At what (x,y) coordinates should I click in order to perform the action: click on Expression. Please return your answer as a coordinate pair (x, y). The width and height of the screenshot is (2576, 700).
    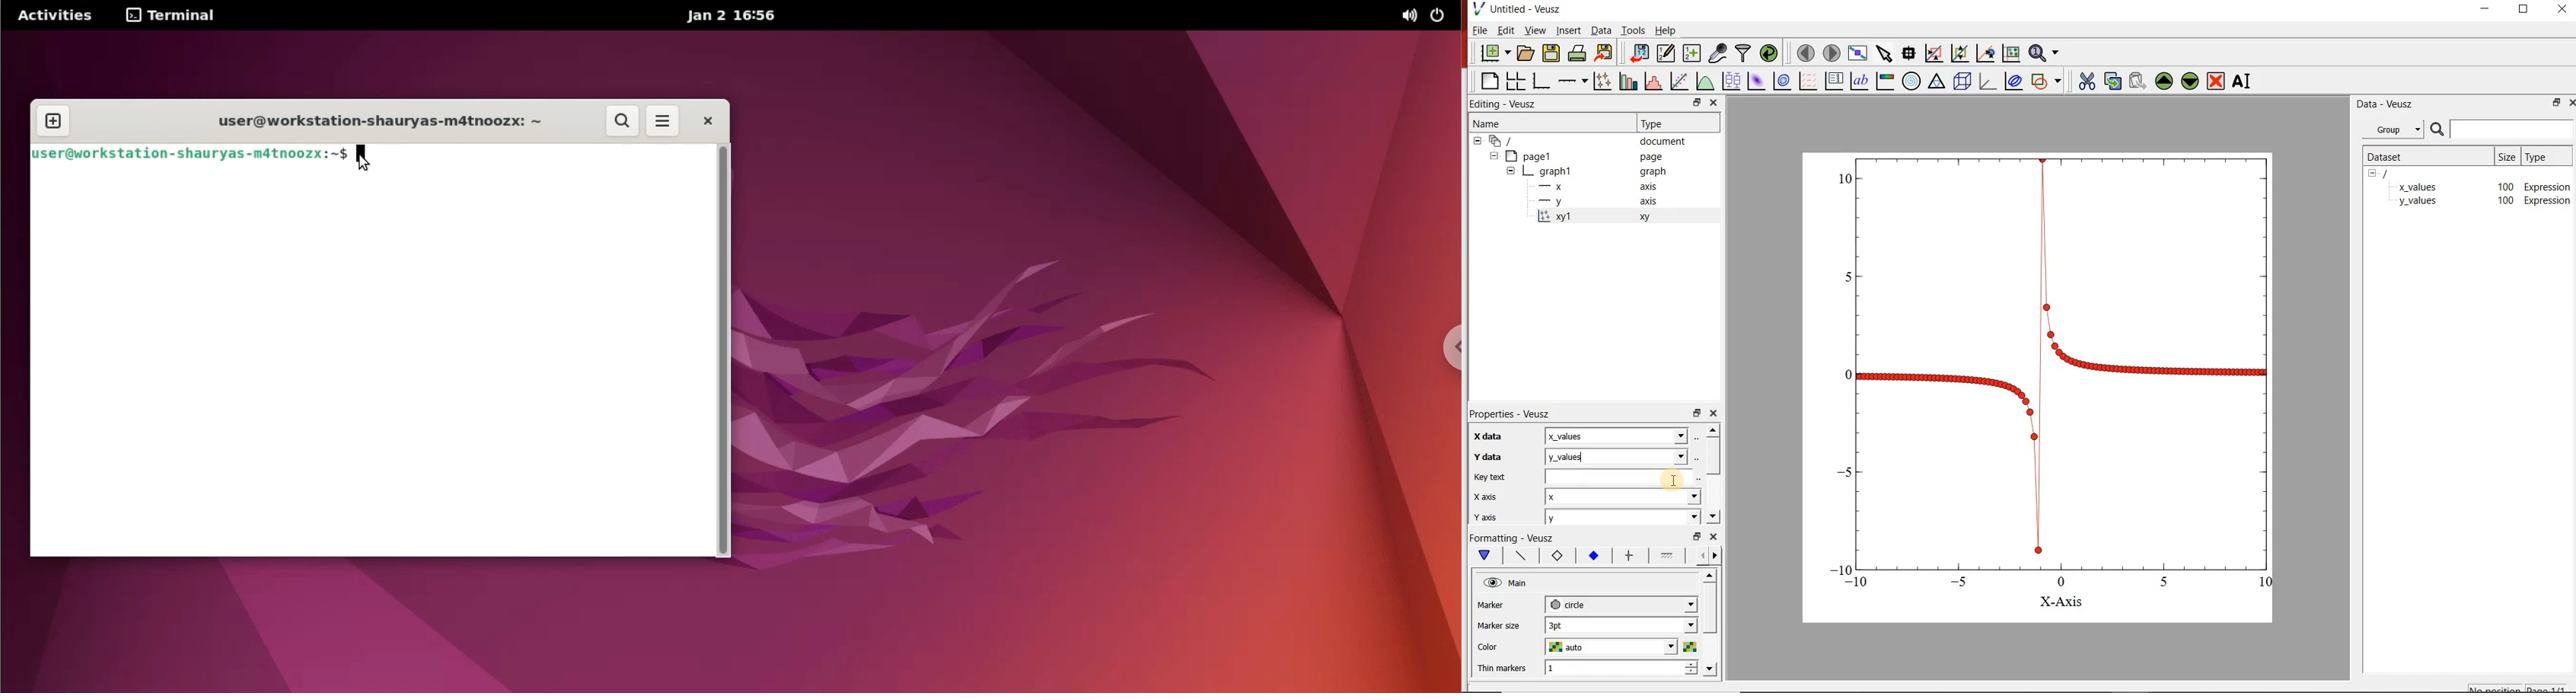
    Looking at the image, I should click on (2548, 185).